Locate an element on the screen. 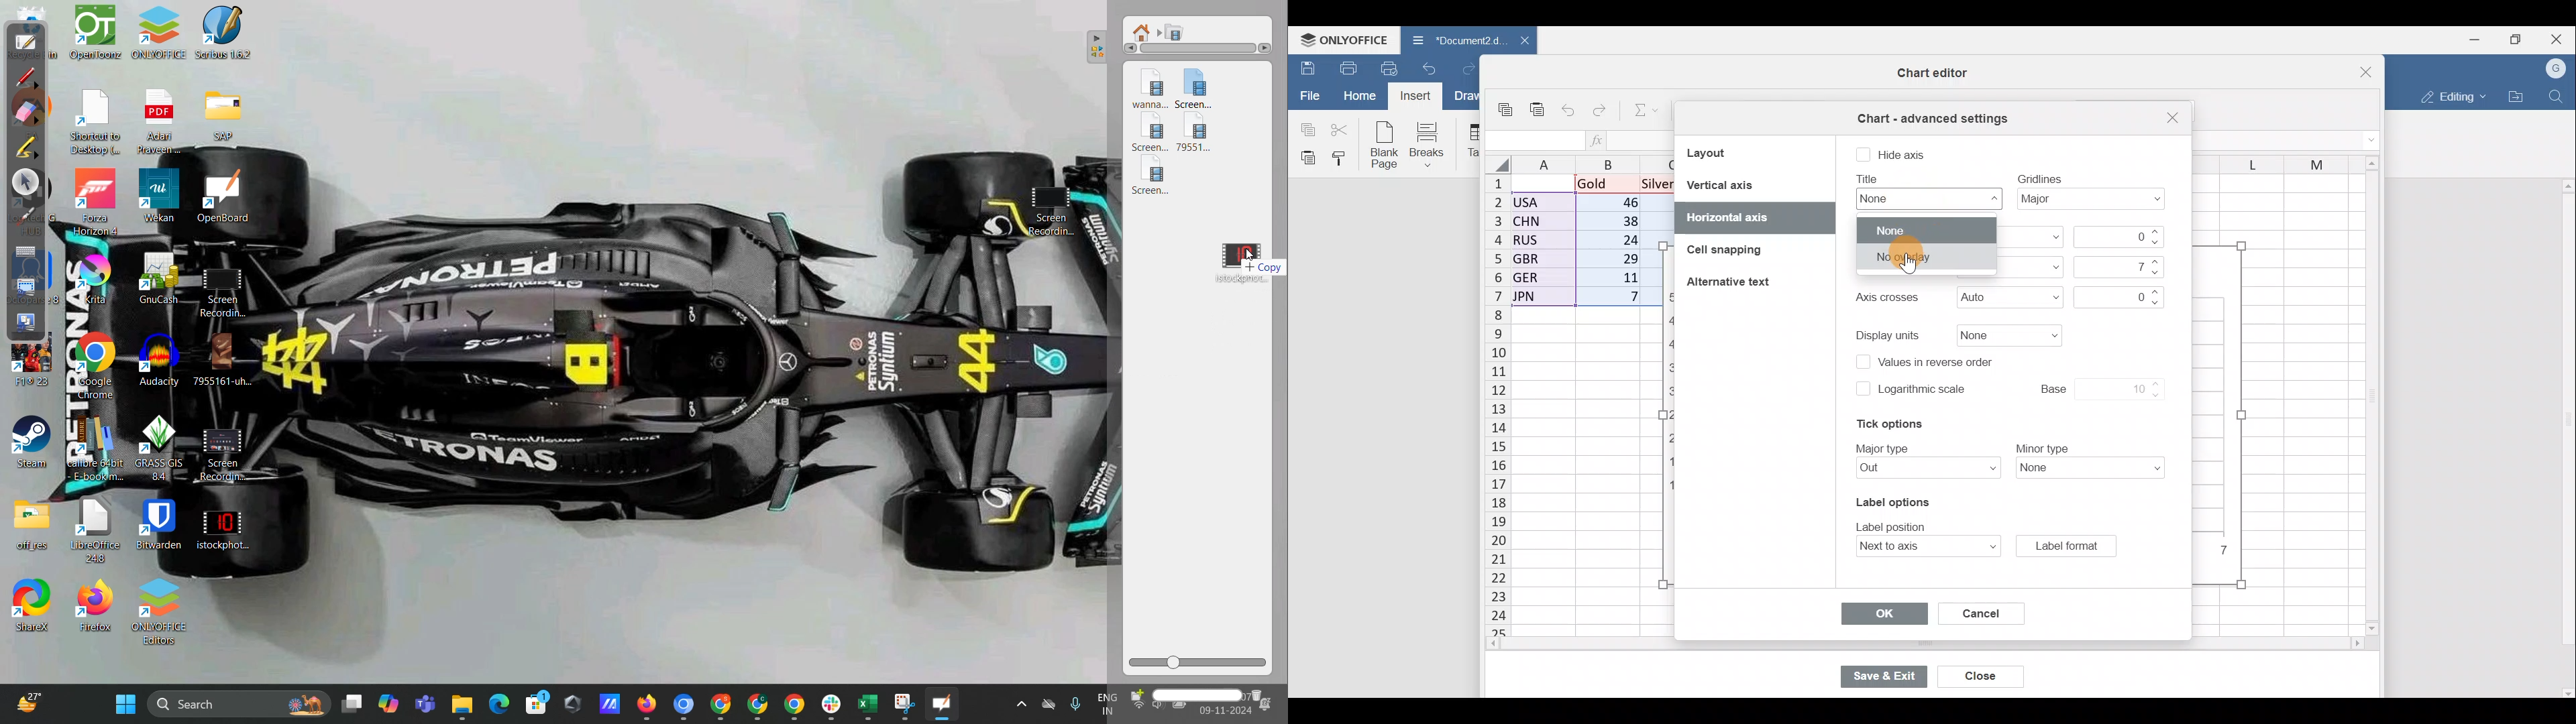 This screenshot has height=728, width=2576. video 1 is located at coordinates (1149, 88).